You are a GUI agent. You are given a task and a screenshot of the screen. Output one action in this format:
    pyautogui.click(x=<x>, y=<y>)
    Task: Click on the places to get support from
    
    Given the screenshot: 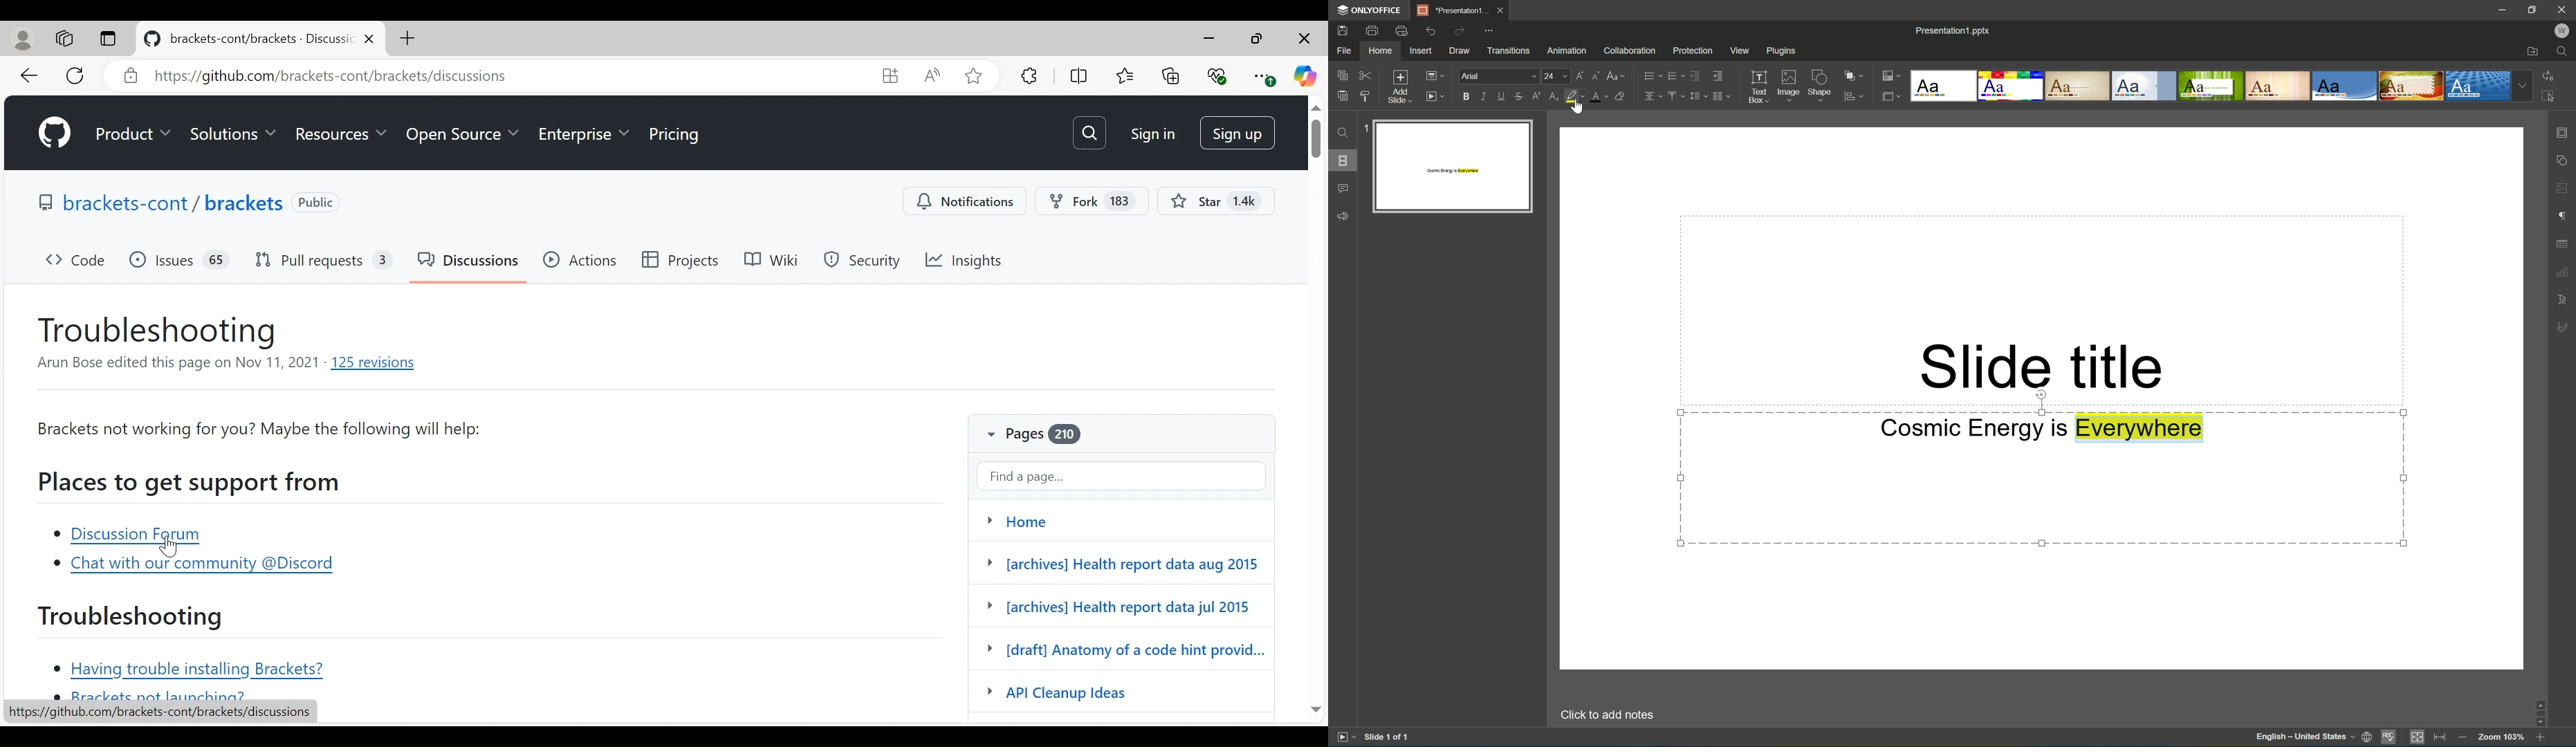 What is the action you would take?
    pyautogui.click(x=192, y=482)
    